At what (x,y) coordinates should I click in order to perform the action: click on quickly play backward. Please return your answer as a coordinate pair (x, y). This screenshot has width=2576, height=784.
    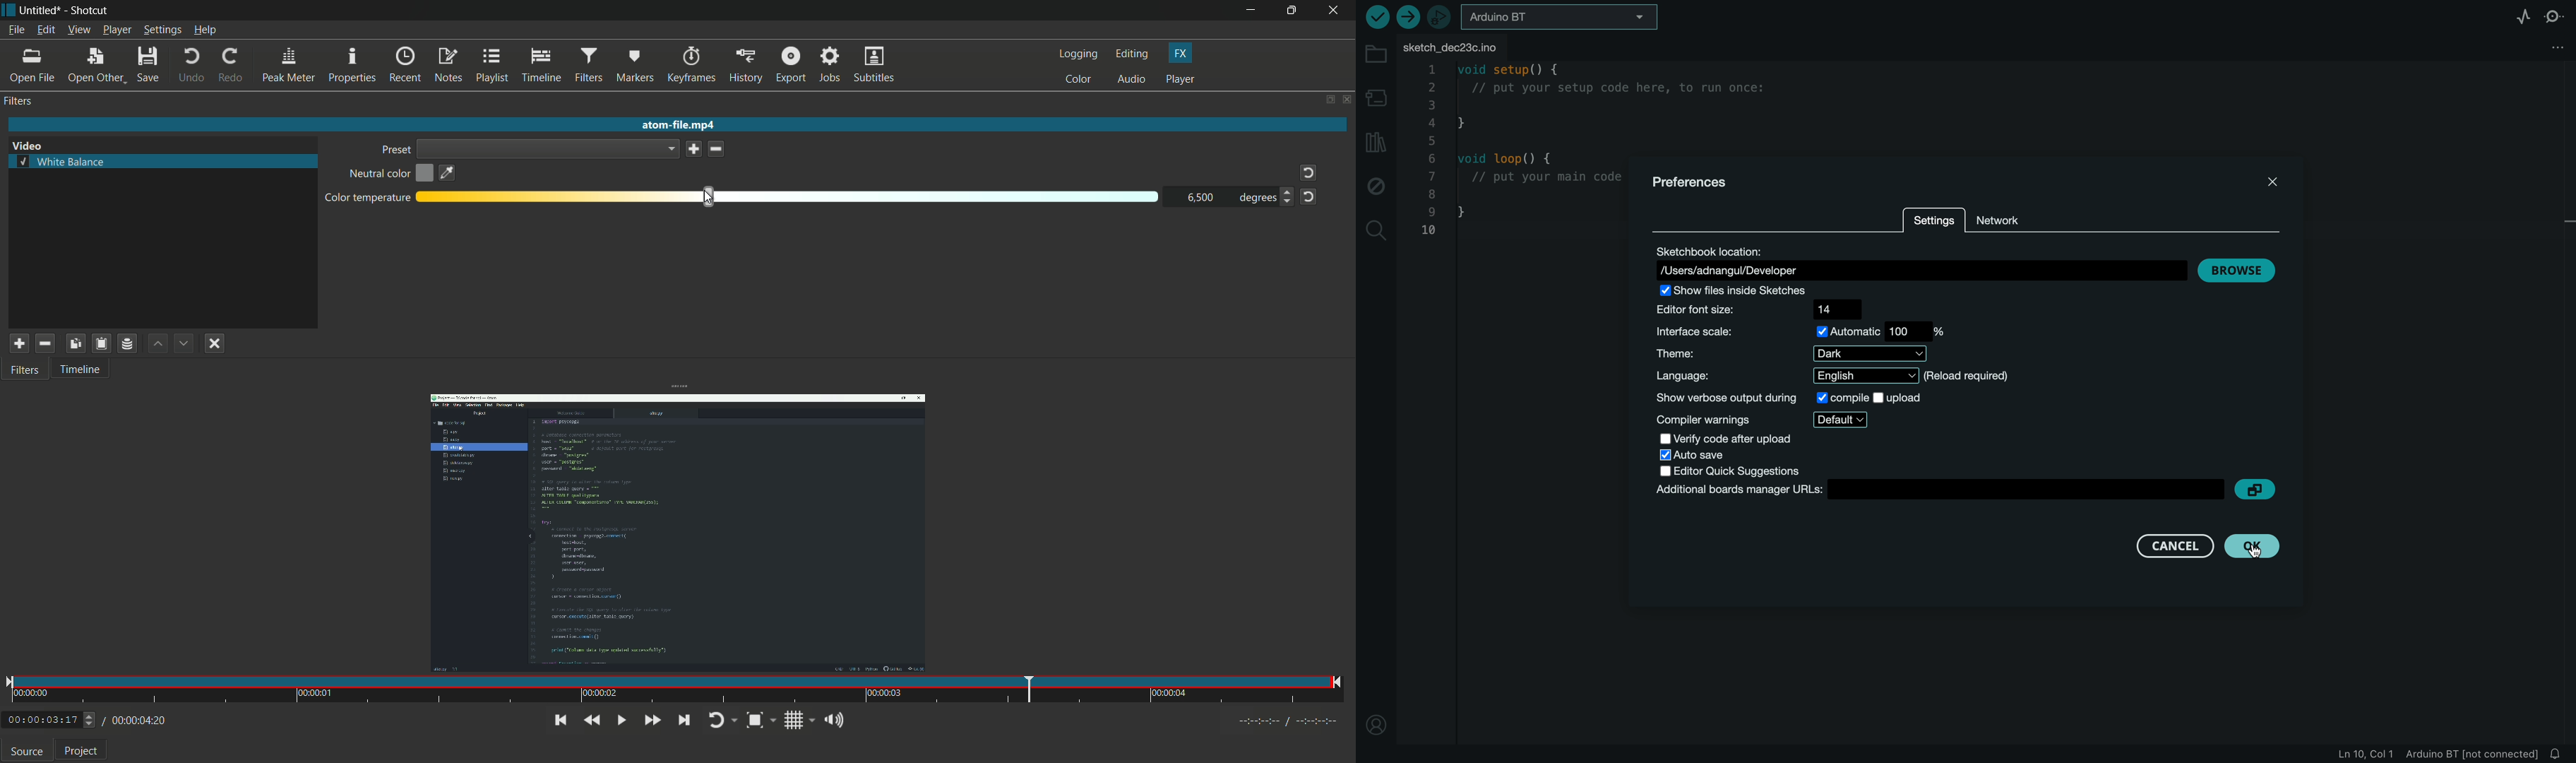
    Looking at the image, I should click on (592, 721).